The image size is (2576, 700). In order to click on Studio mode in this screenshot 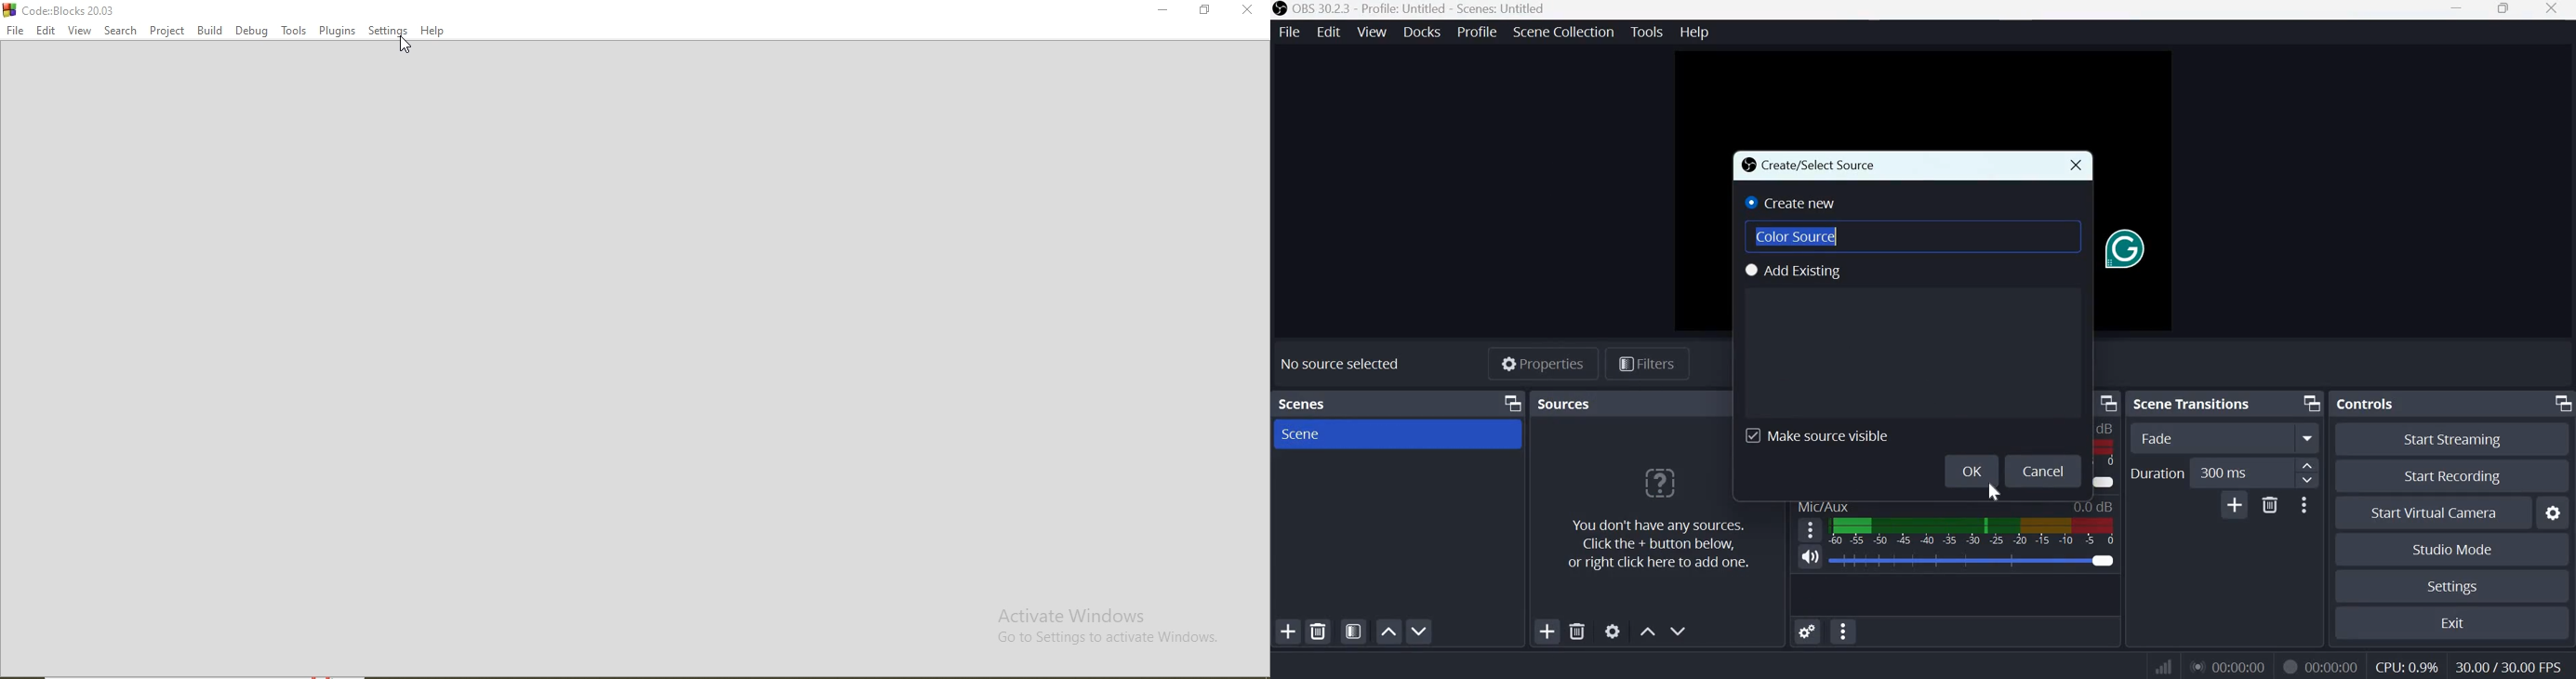, I will do `click(2451, 549)`.